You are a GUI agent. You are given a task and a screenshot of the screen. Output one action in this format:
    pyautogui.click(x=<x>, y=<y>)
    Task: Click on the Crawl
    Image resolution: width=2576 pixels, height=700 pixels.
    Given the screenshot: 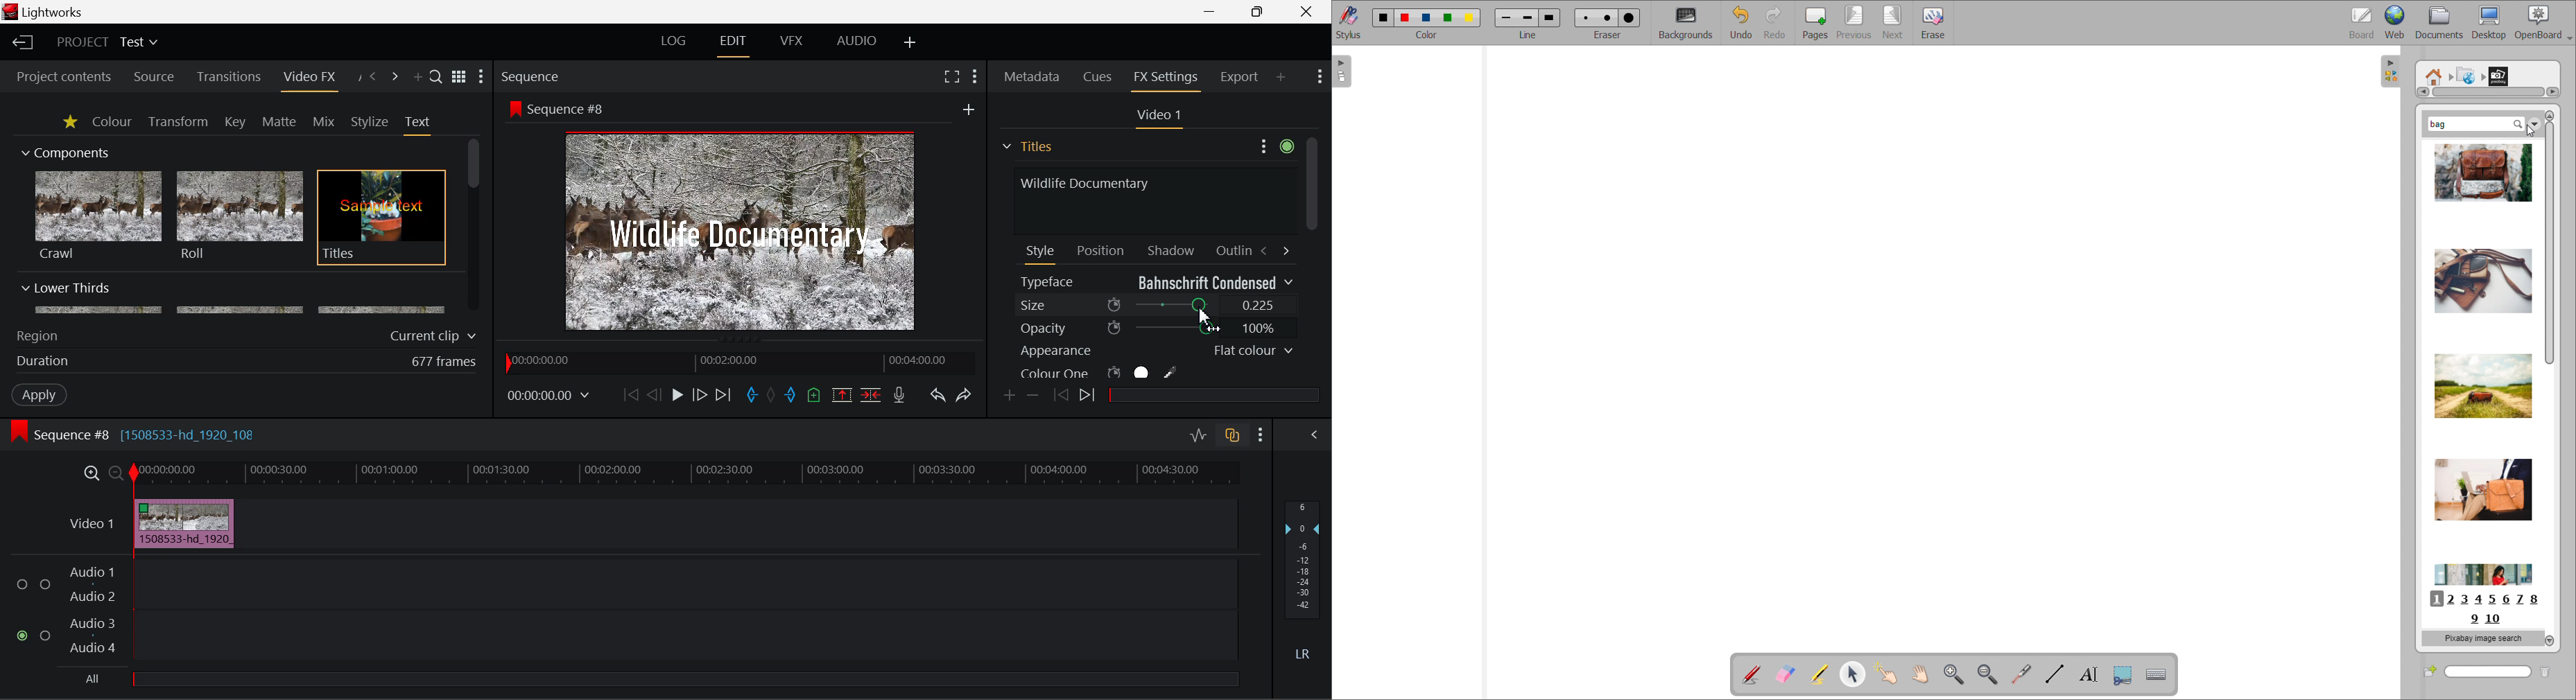 What is the action you would take?
    pyautogui.click(x=98, y=216)
    